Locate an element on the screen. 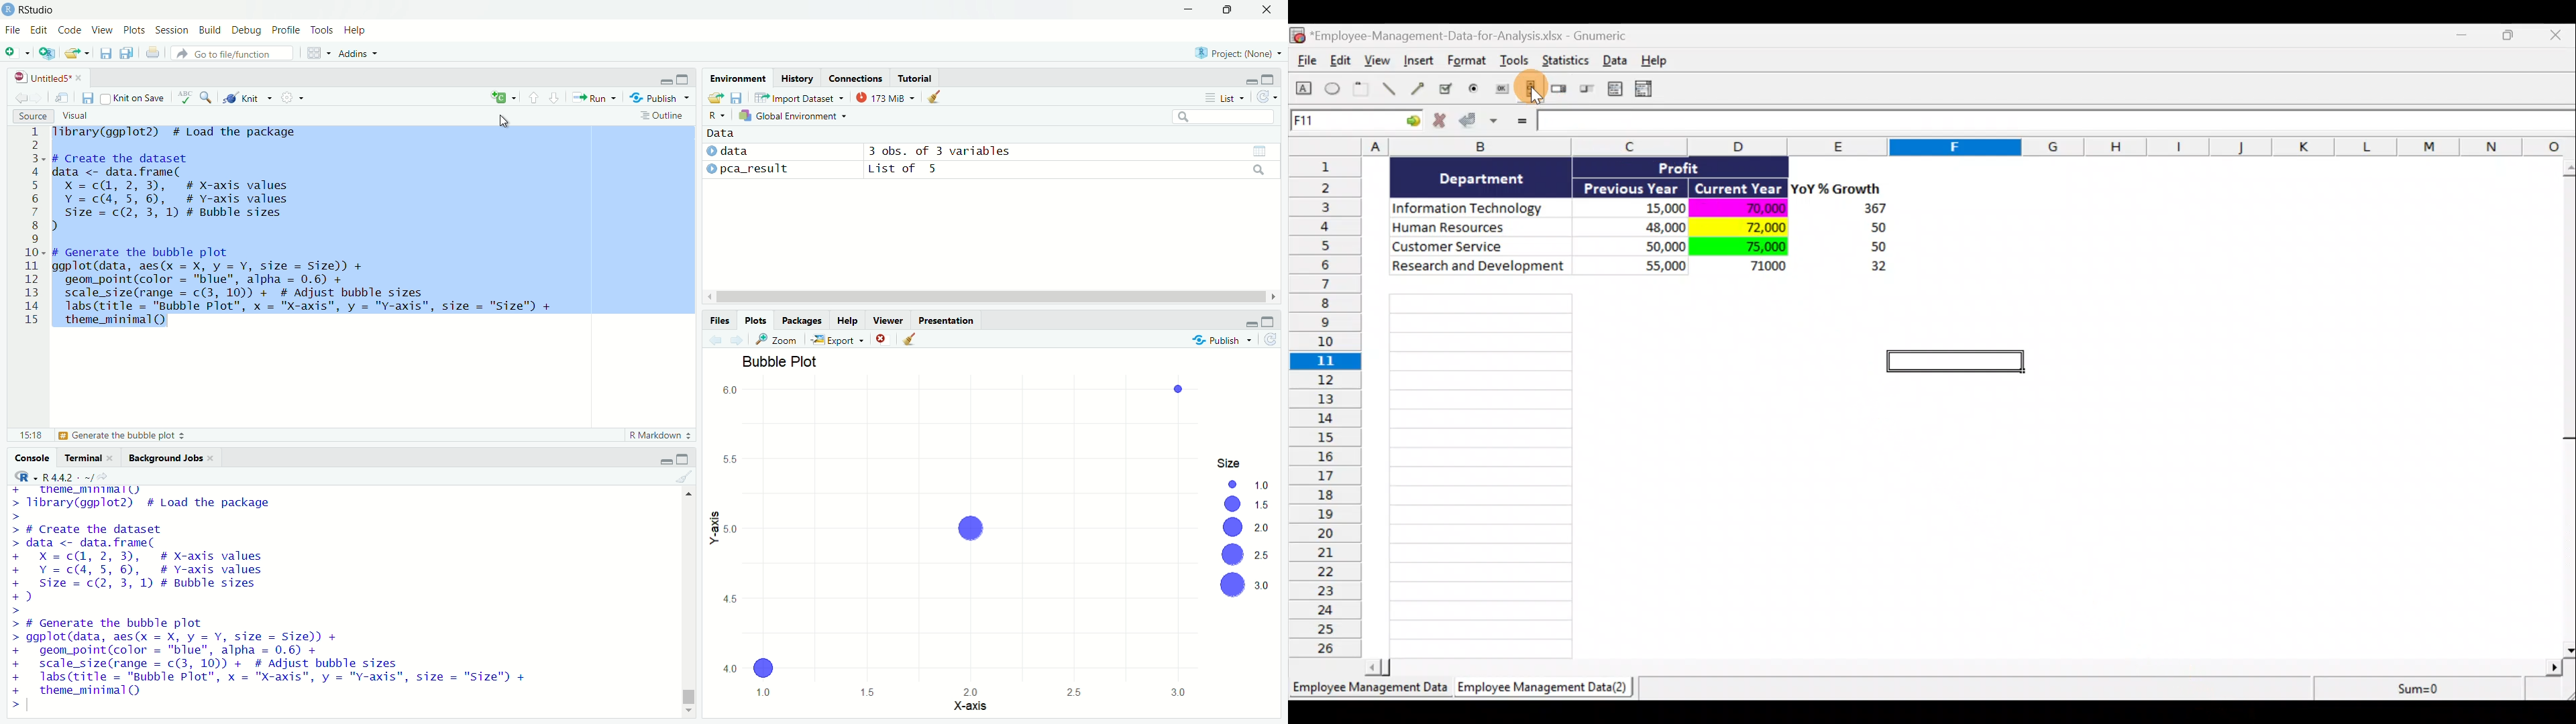  Tibrary(ggplot2) # Load the package

# Create the dataset

data <- data. frame(
X =c@, 2, 3), # X-axis values
Y =c(4,5, 6), # Y-axis values
Size = c(2, 3, 1) # Bubble sizes 1

)

# Generate the bubble plot

ggplot(data, aes(x = X, y = Y, size = Size)) +
geom_point(color = "blue", alpha = 0.6) +
scale_size(range = c(3, 10)) + # Adjust bubble sizes
labs (title = "Bubble Plot", x = "X-axis", y = "Y-axis", size = "Size") +
theme_minimal() is located at coordinates (315, 231).